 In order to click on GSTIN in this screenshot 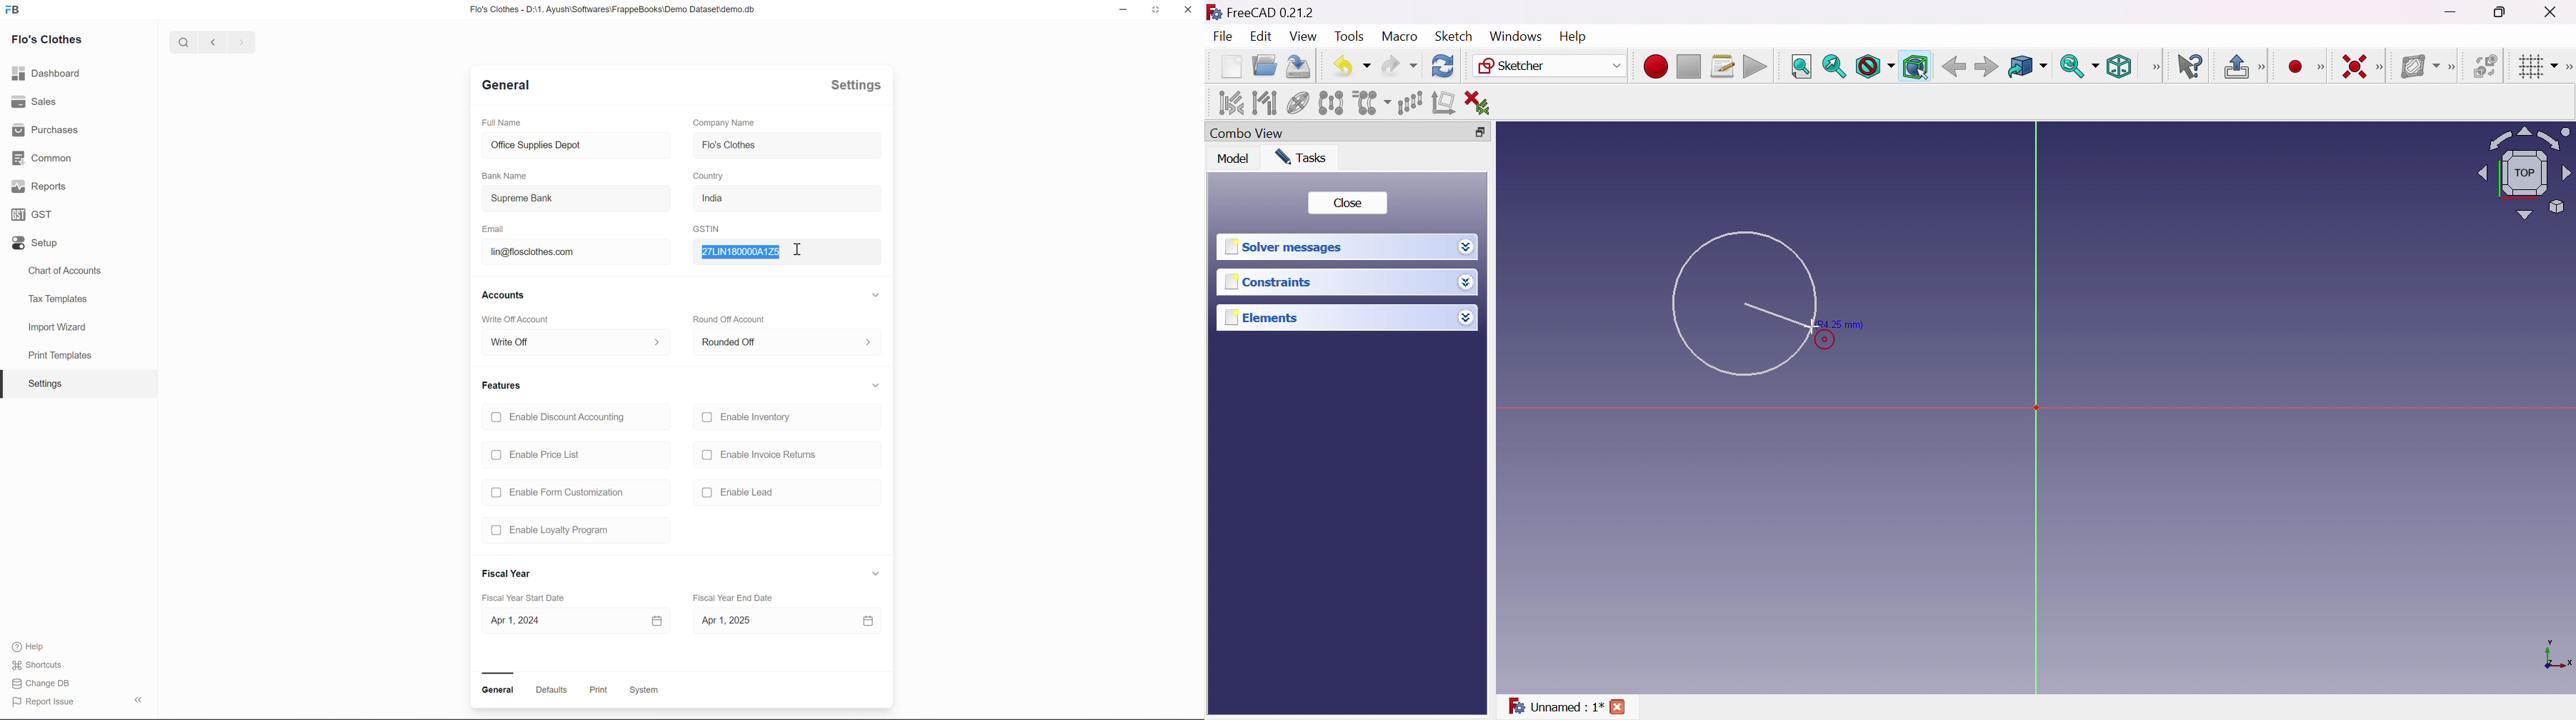, I will do `click(706, 229)`.